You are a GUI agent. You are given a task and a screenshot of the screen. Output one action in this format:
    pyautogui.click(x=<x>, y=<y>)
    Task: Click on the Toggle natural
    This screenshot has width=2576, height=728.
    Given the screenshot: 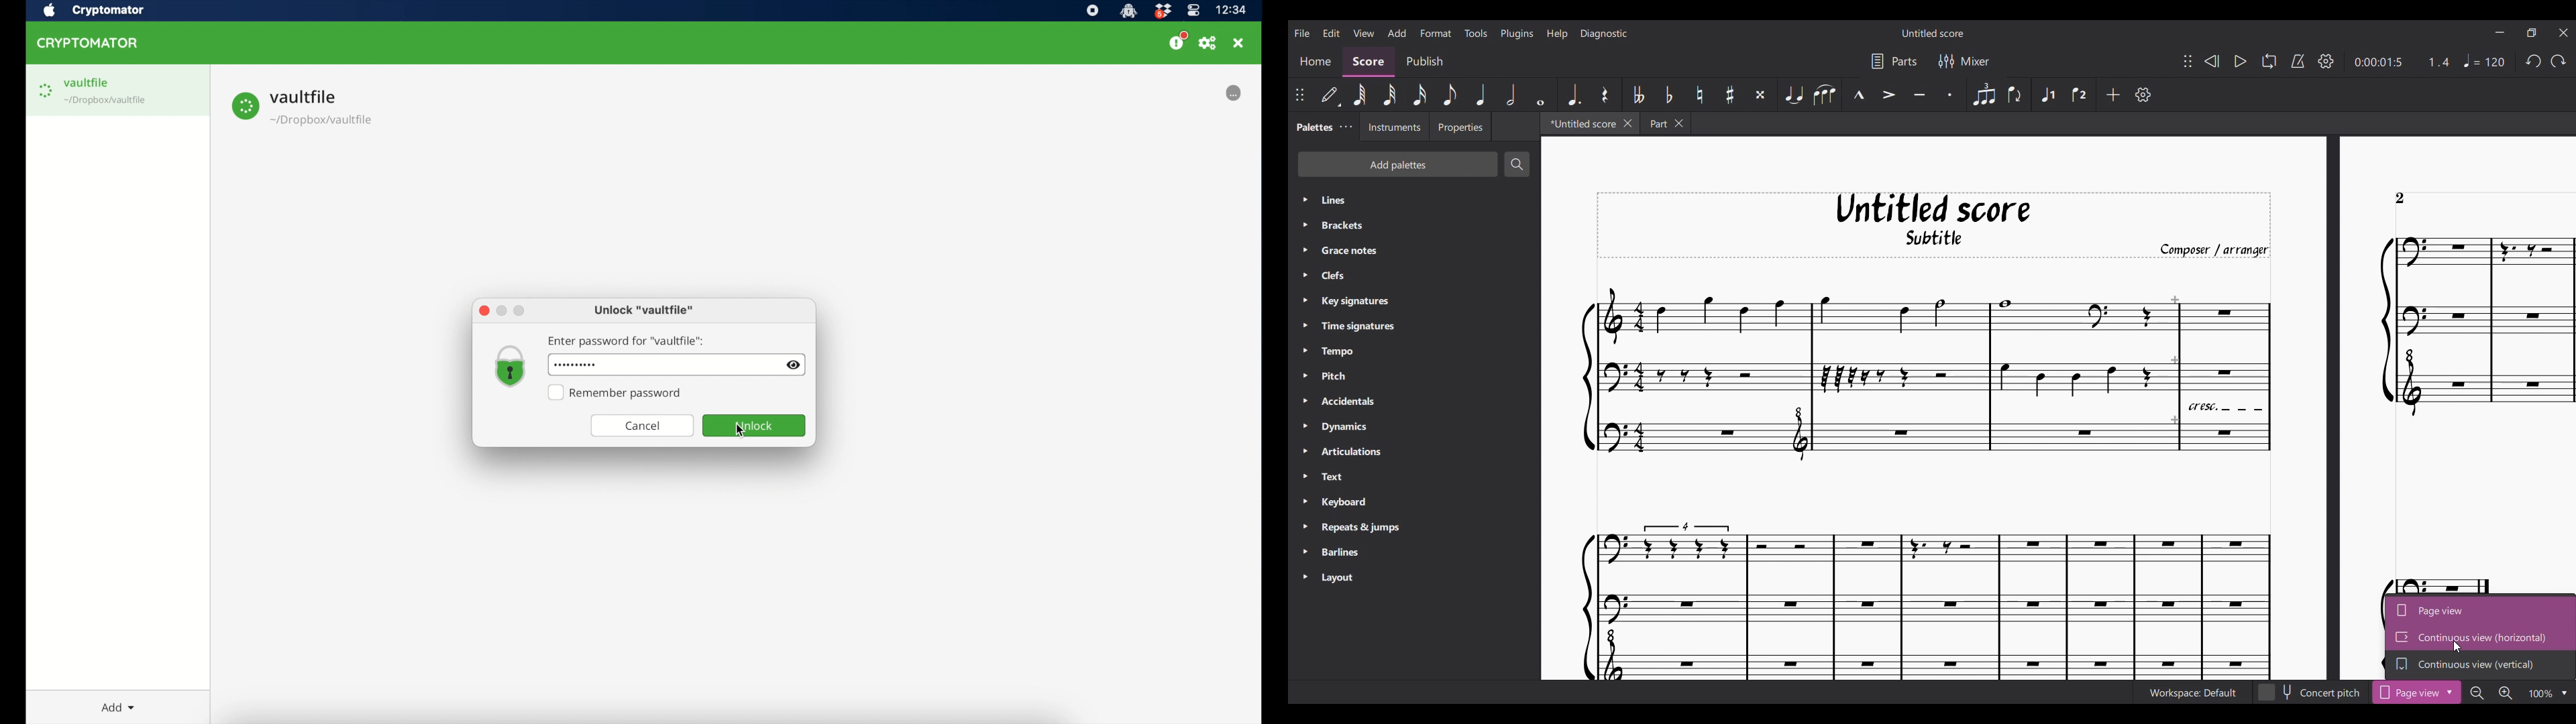 What is the action you would take?
    pyautogui.click(x=1700, y=95)
    